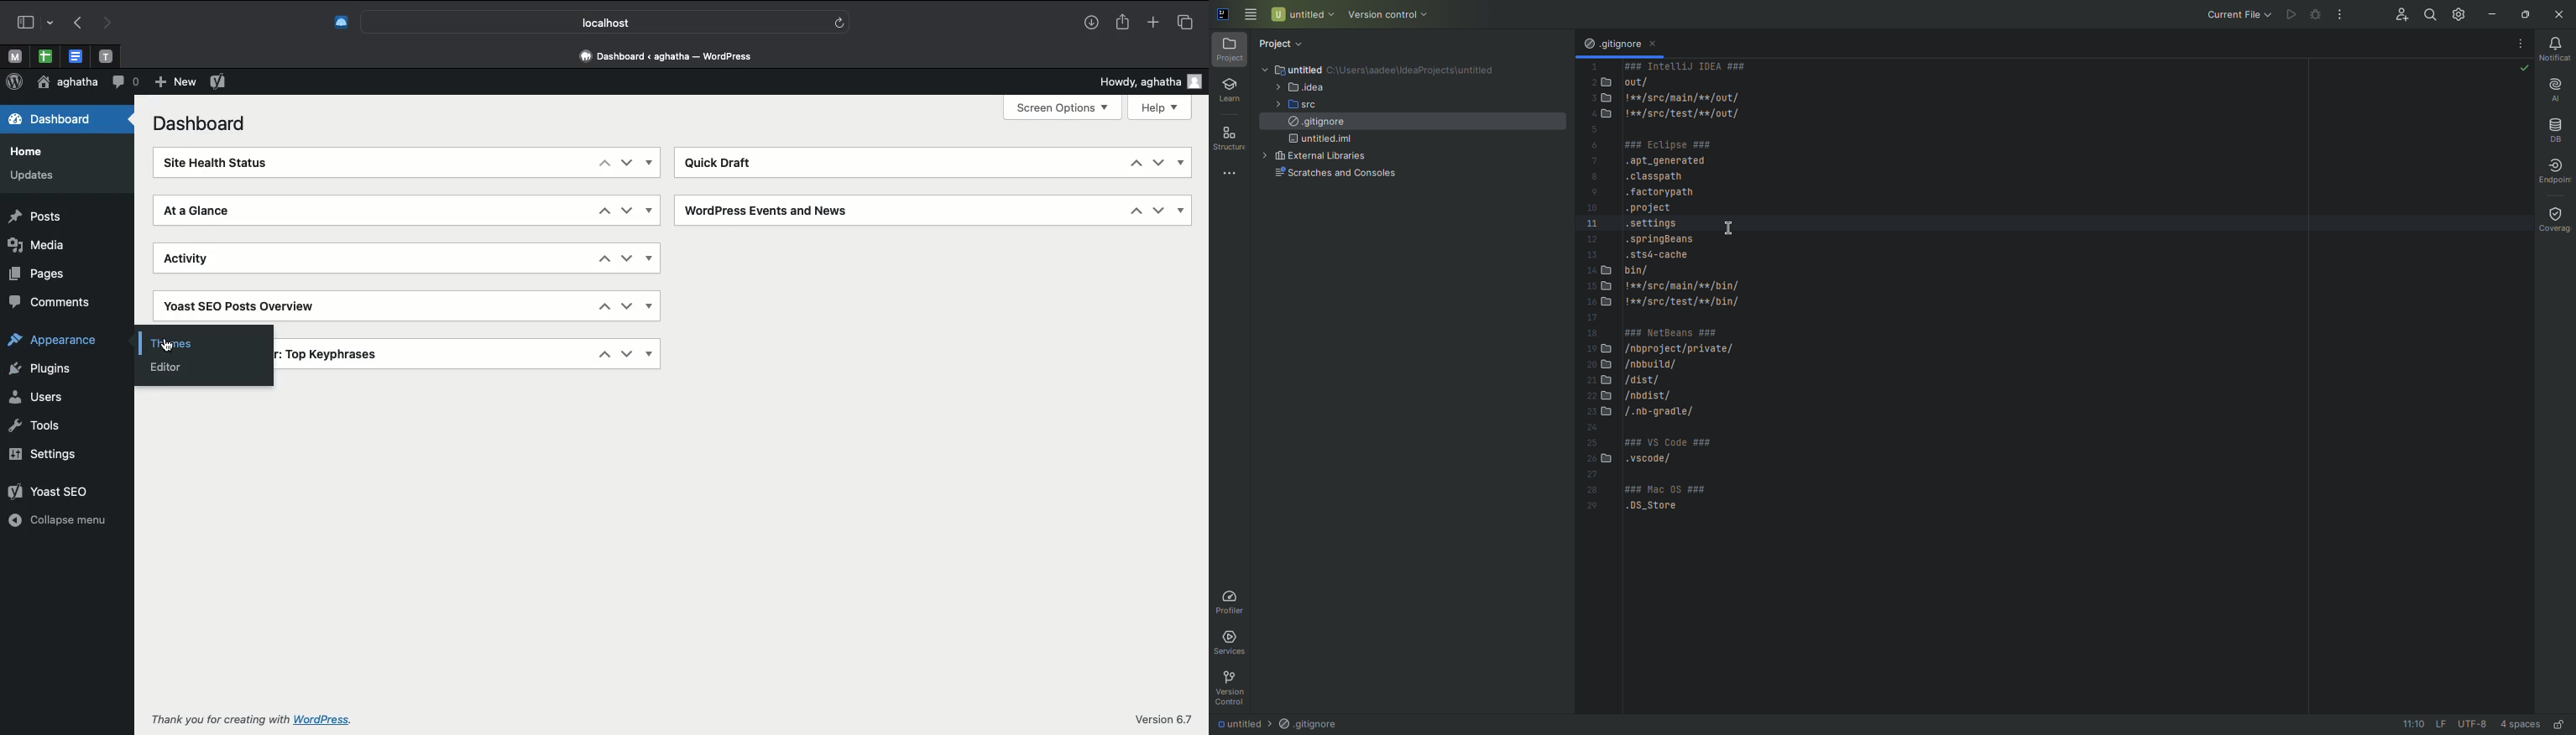 Image resolution: width=2576 pixels, height=756 pixels. Describe the element at coordinates (1232, 601) in the screenshot. I see `Profiler` at that location.